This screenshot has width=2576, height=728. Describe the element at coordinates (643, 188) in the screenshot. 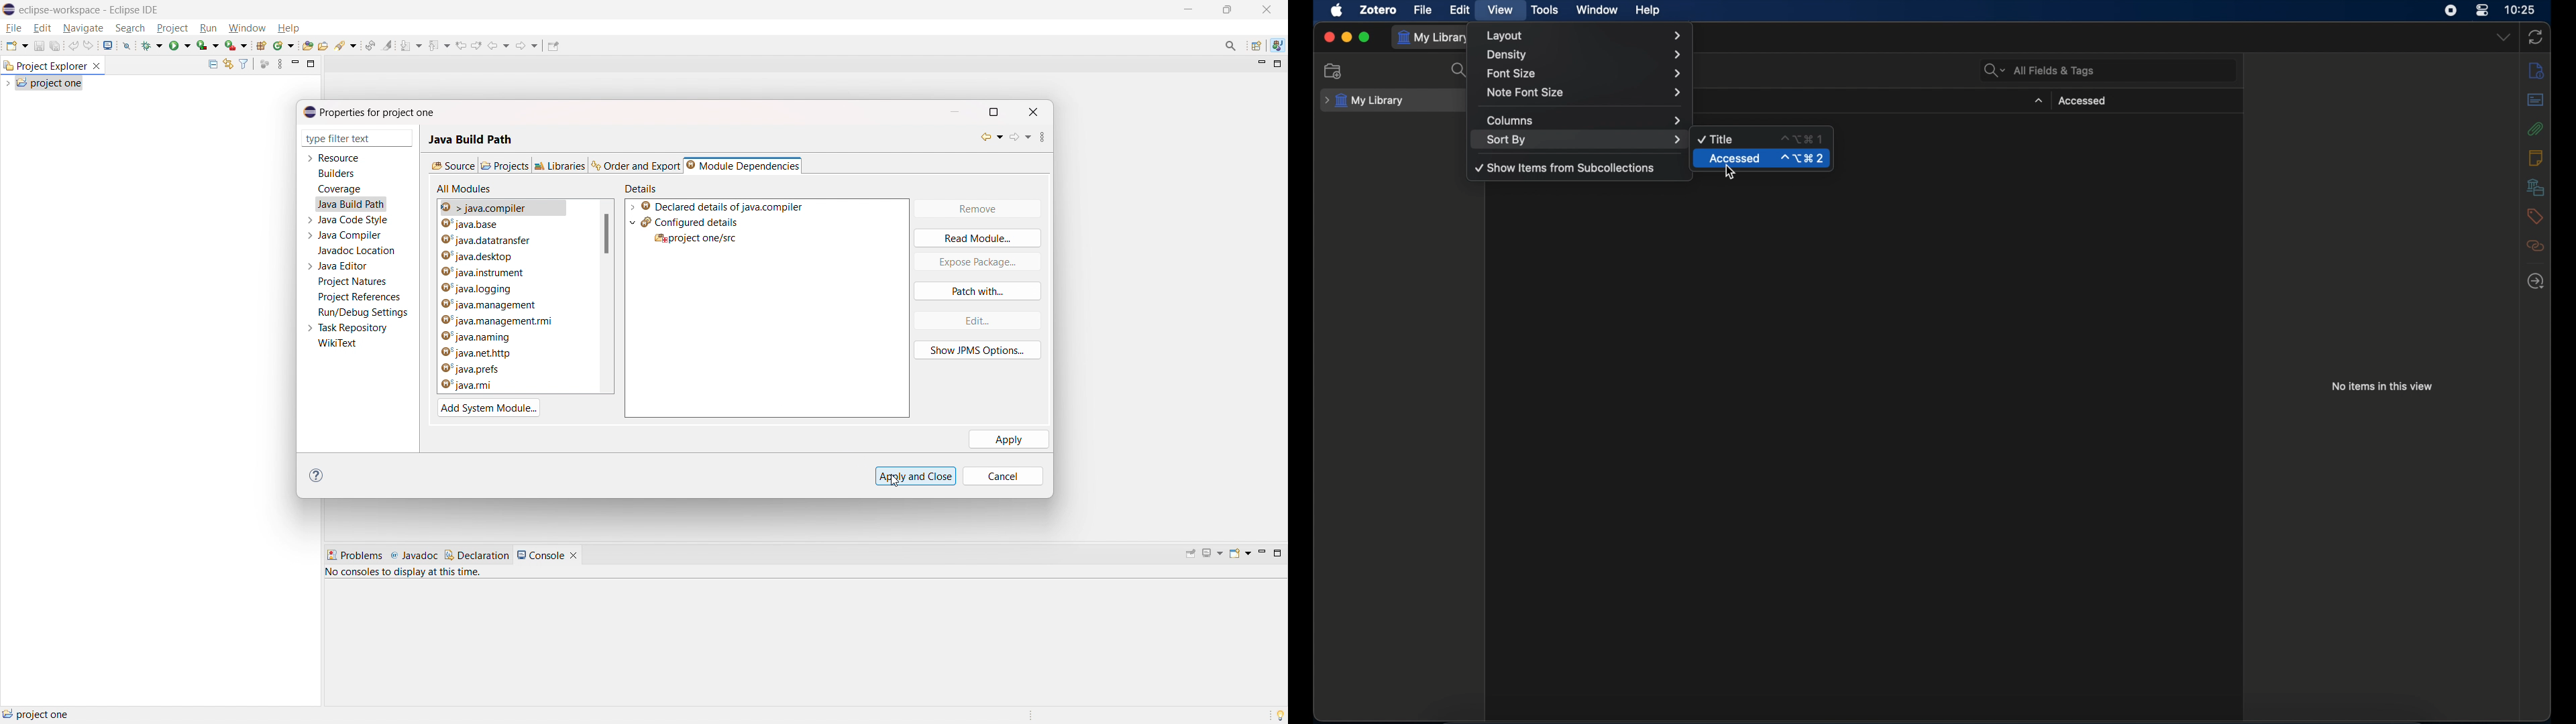

I see `details` at that location.